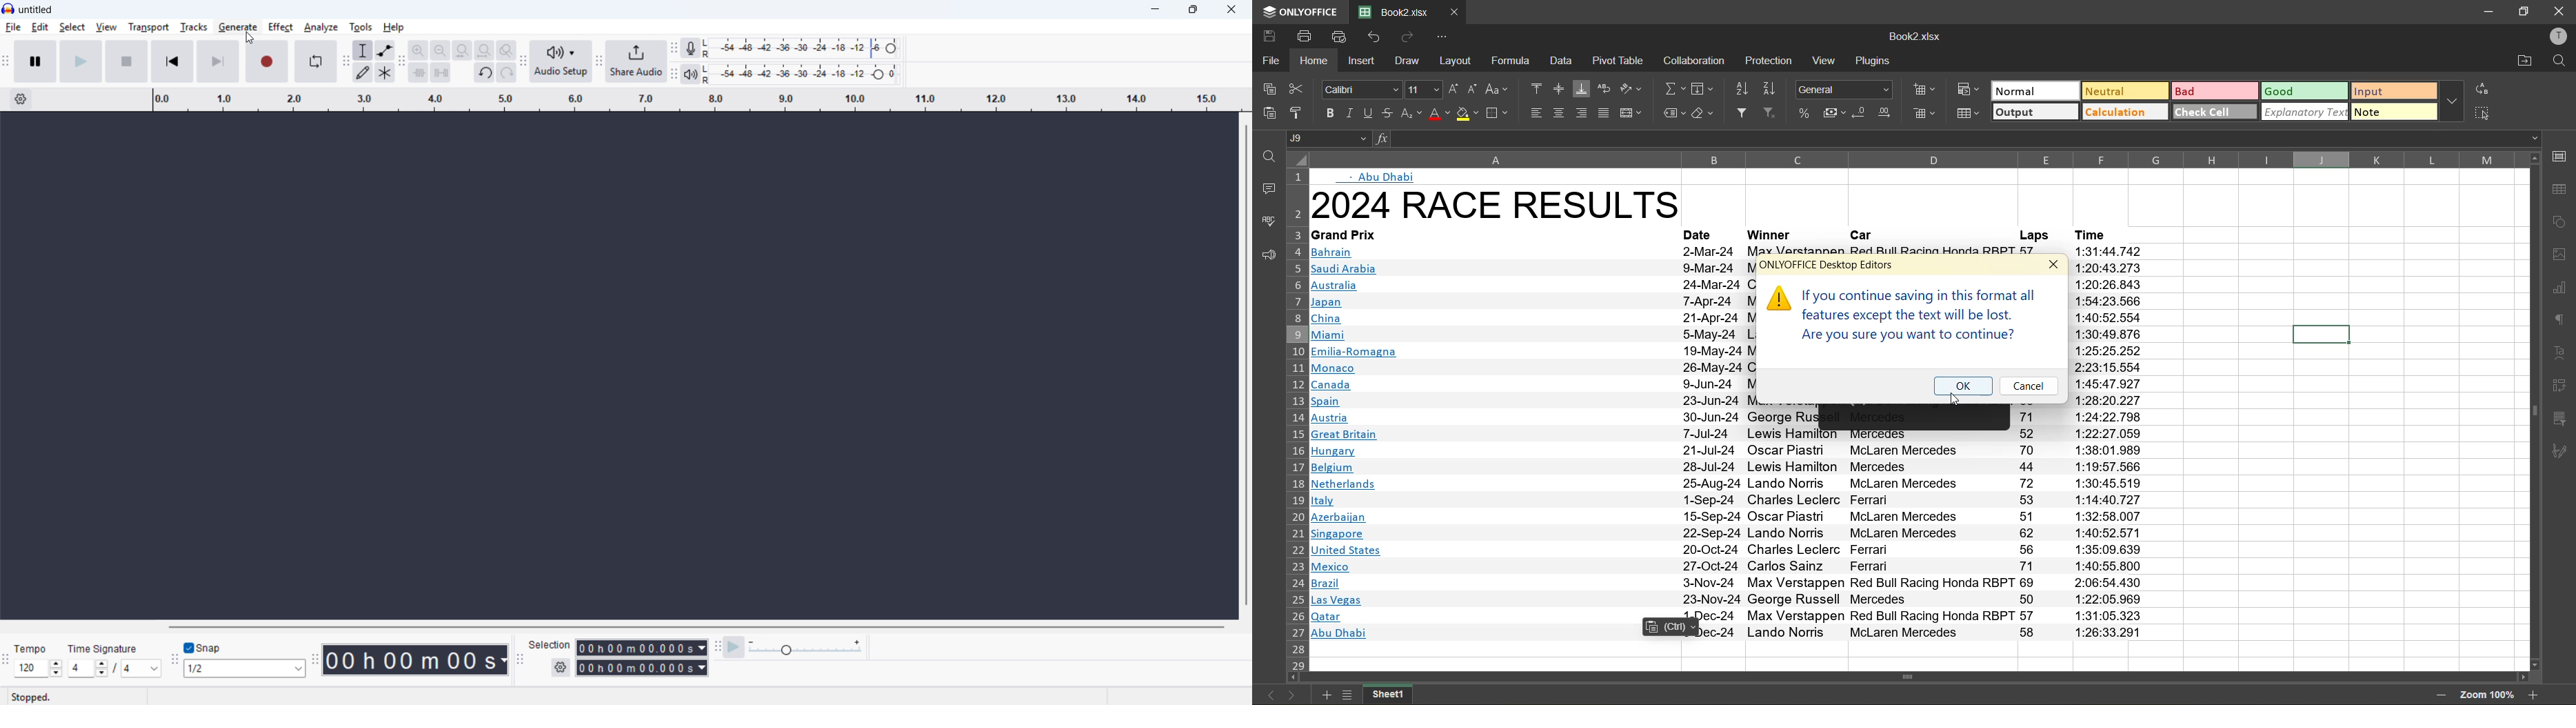 The height and width of the screenshot is (728, 2576). Describe the element at coordinates (690, 48) in the screenshot. I see `Recording metre ` at that location.